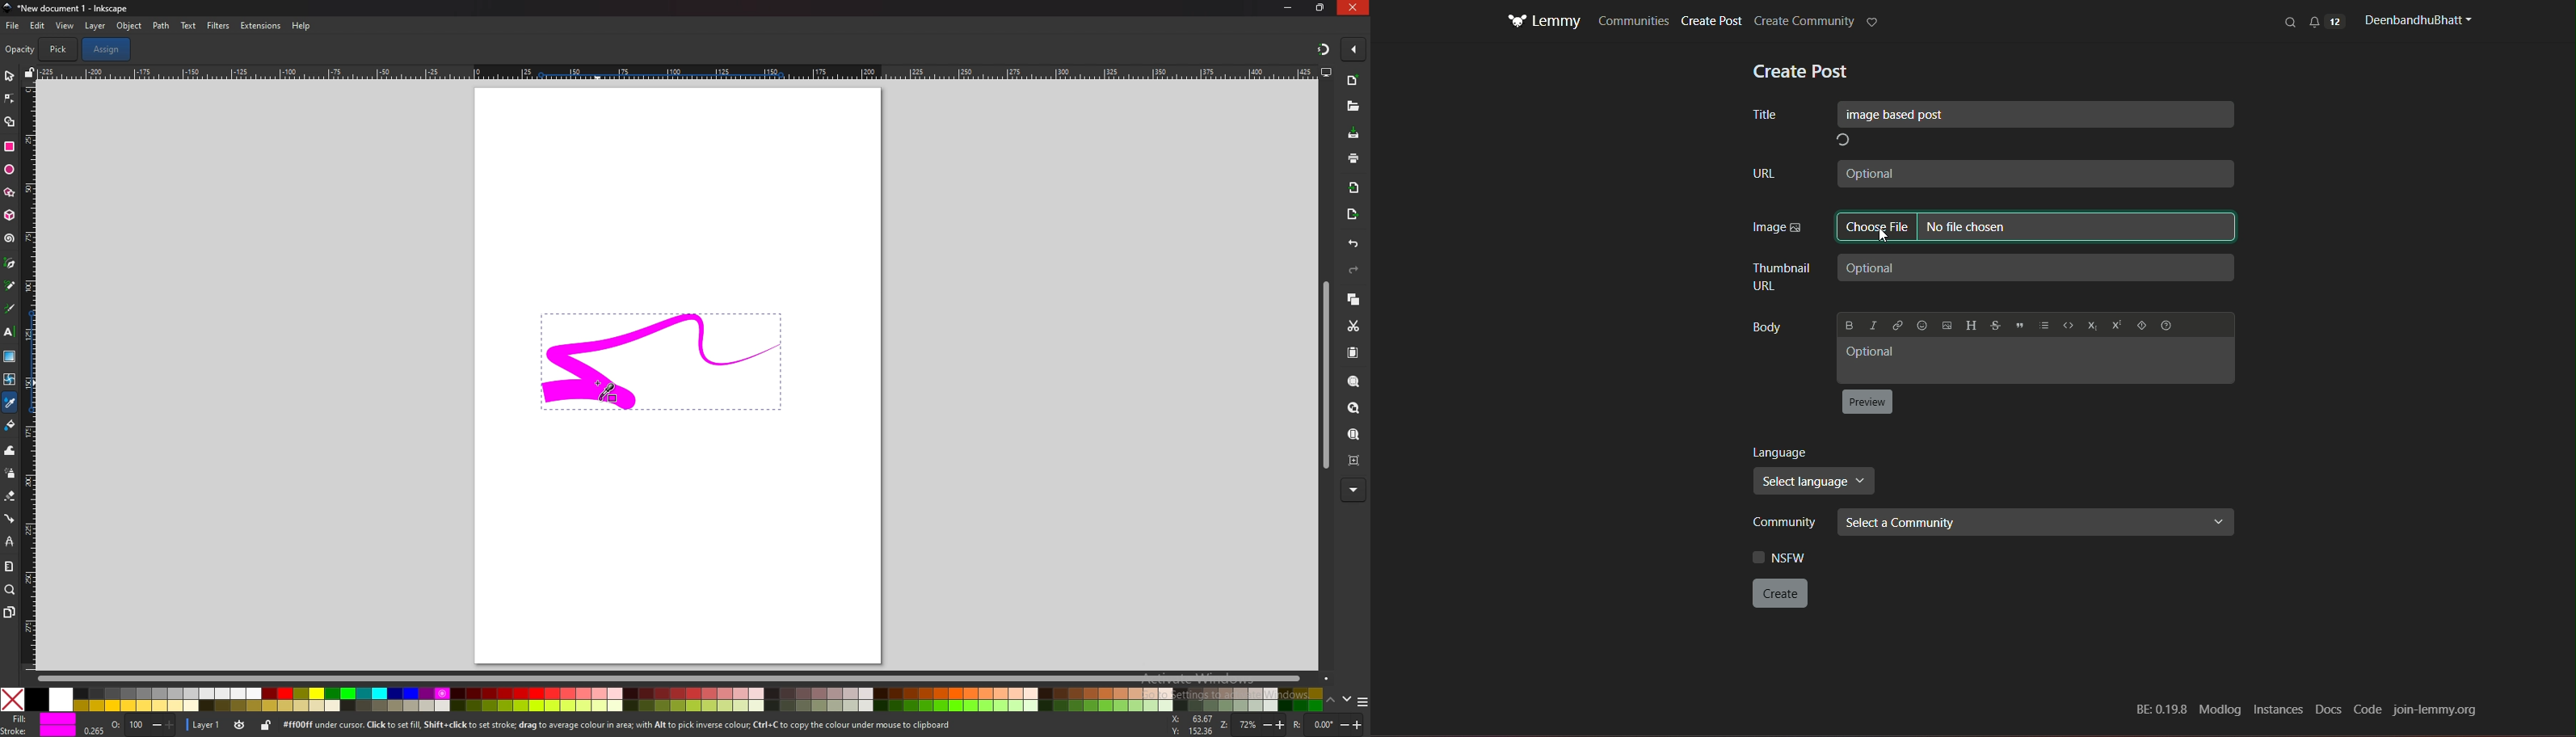  Describe the element at coordinates (303, 25) in the screenshot. I see `help` at that location.